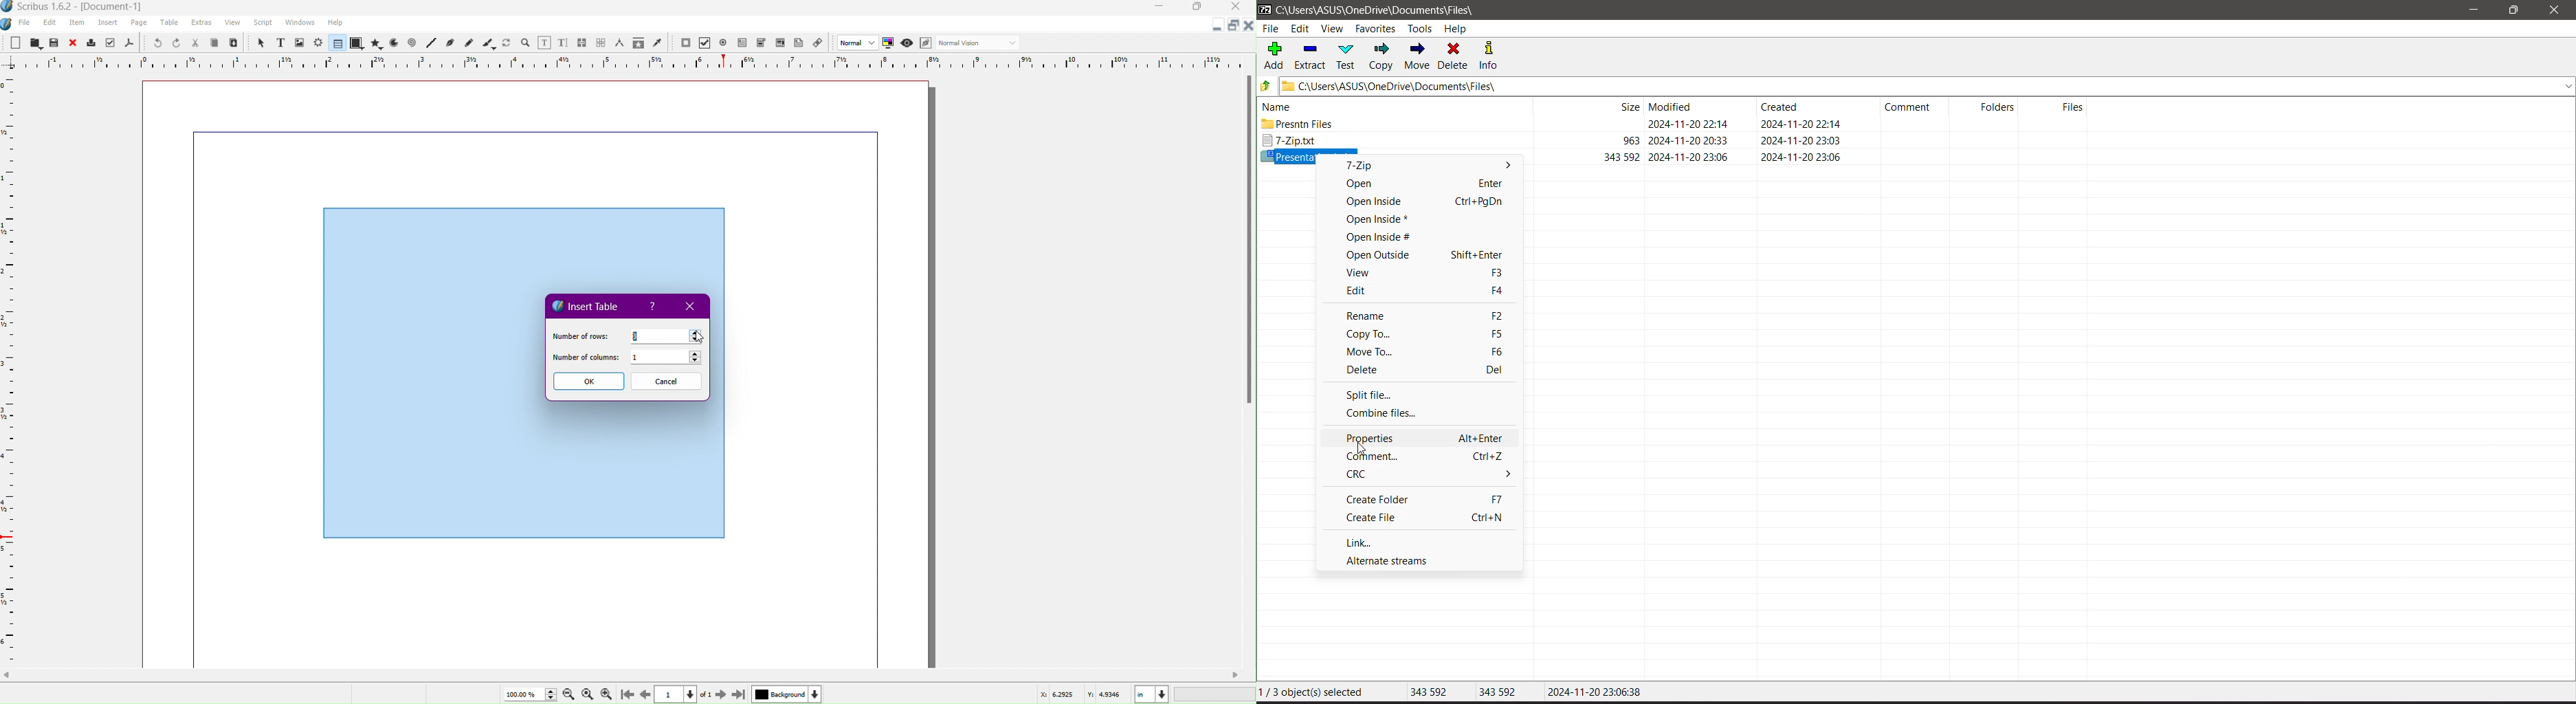 This screenshot has height=728, width=2576. I want to click on New, so click(16, 42).